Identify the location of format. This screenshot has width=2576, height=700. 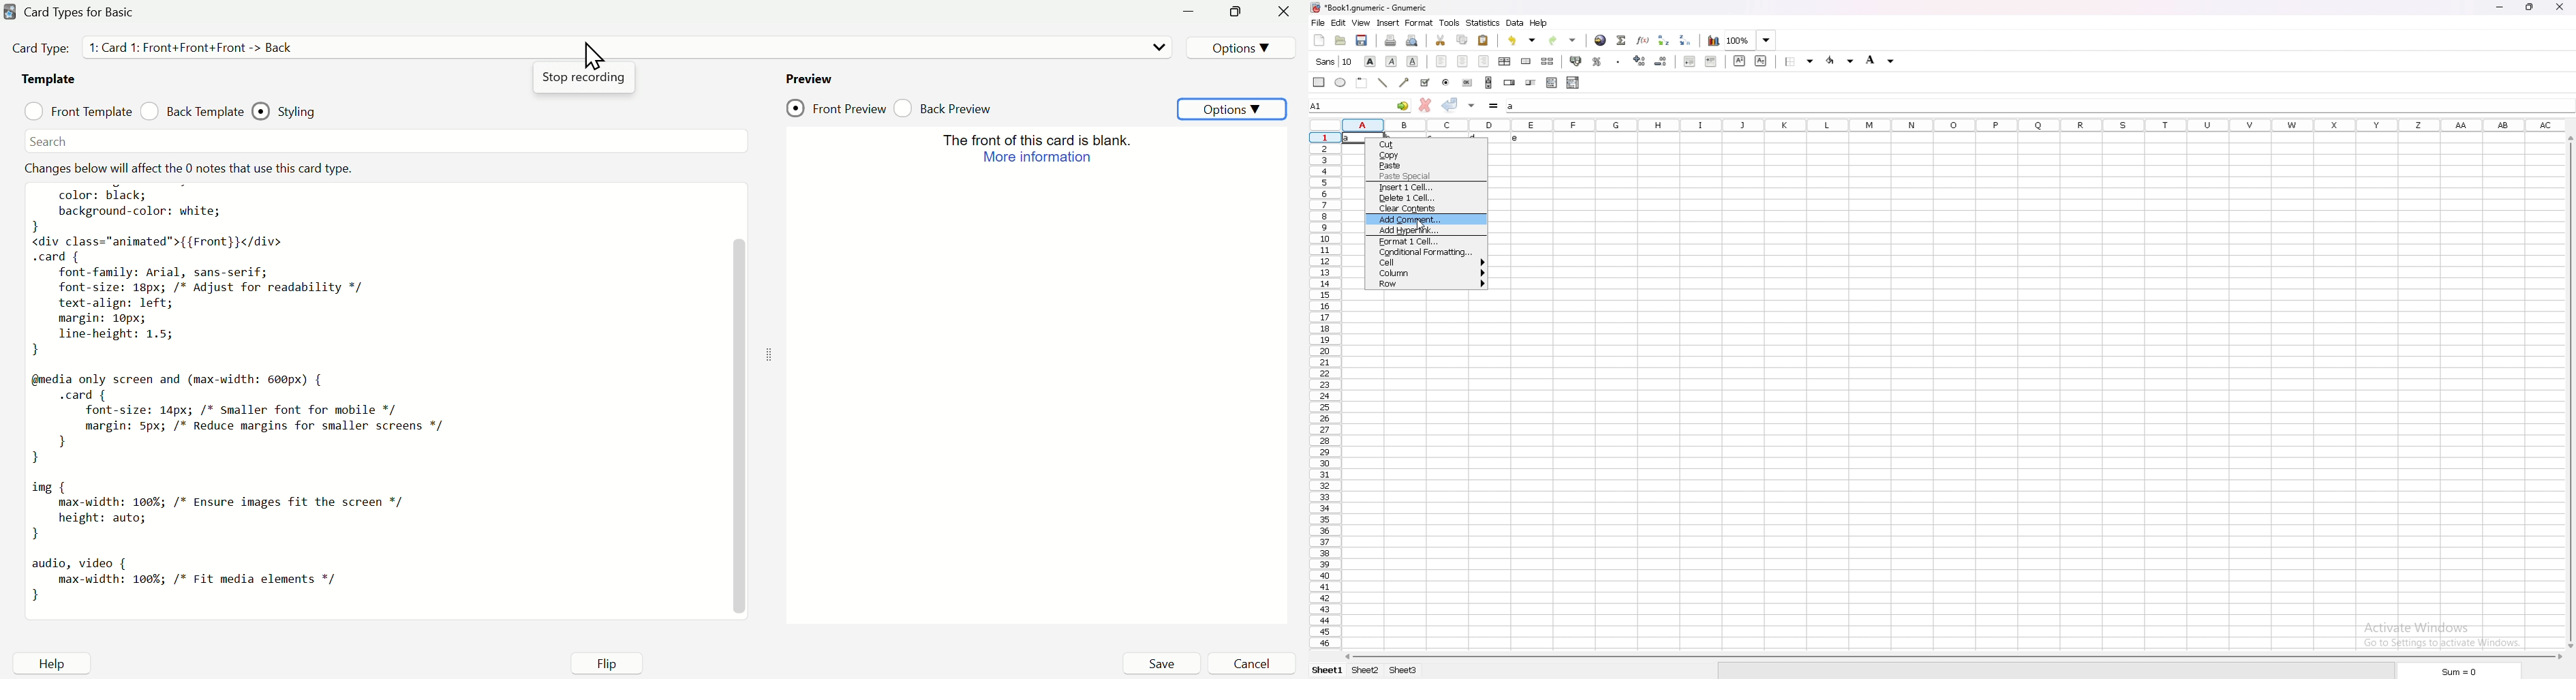
(1419, 22).